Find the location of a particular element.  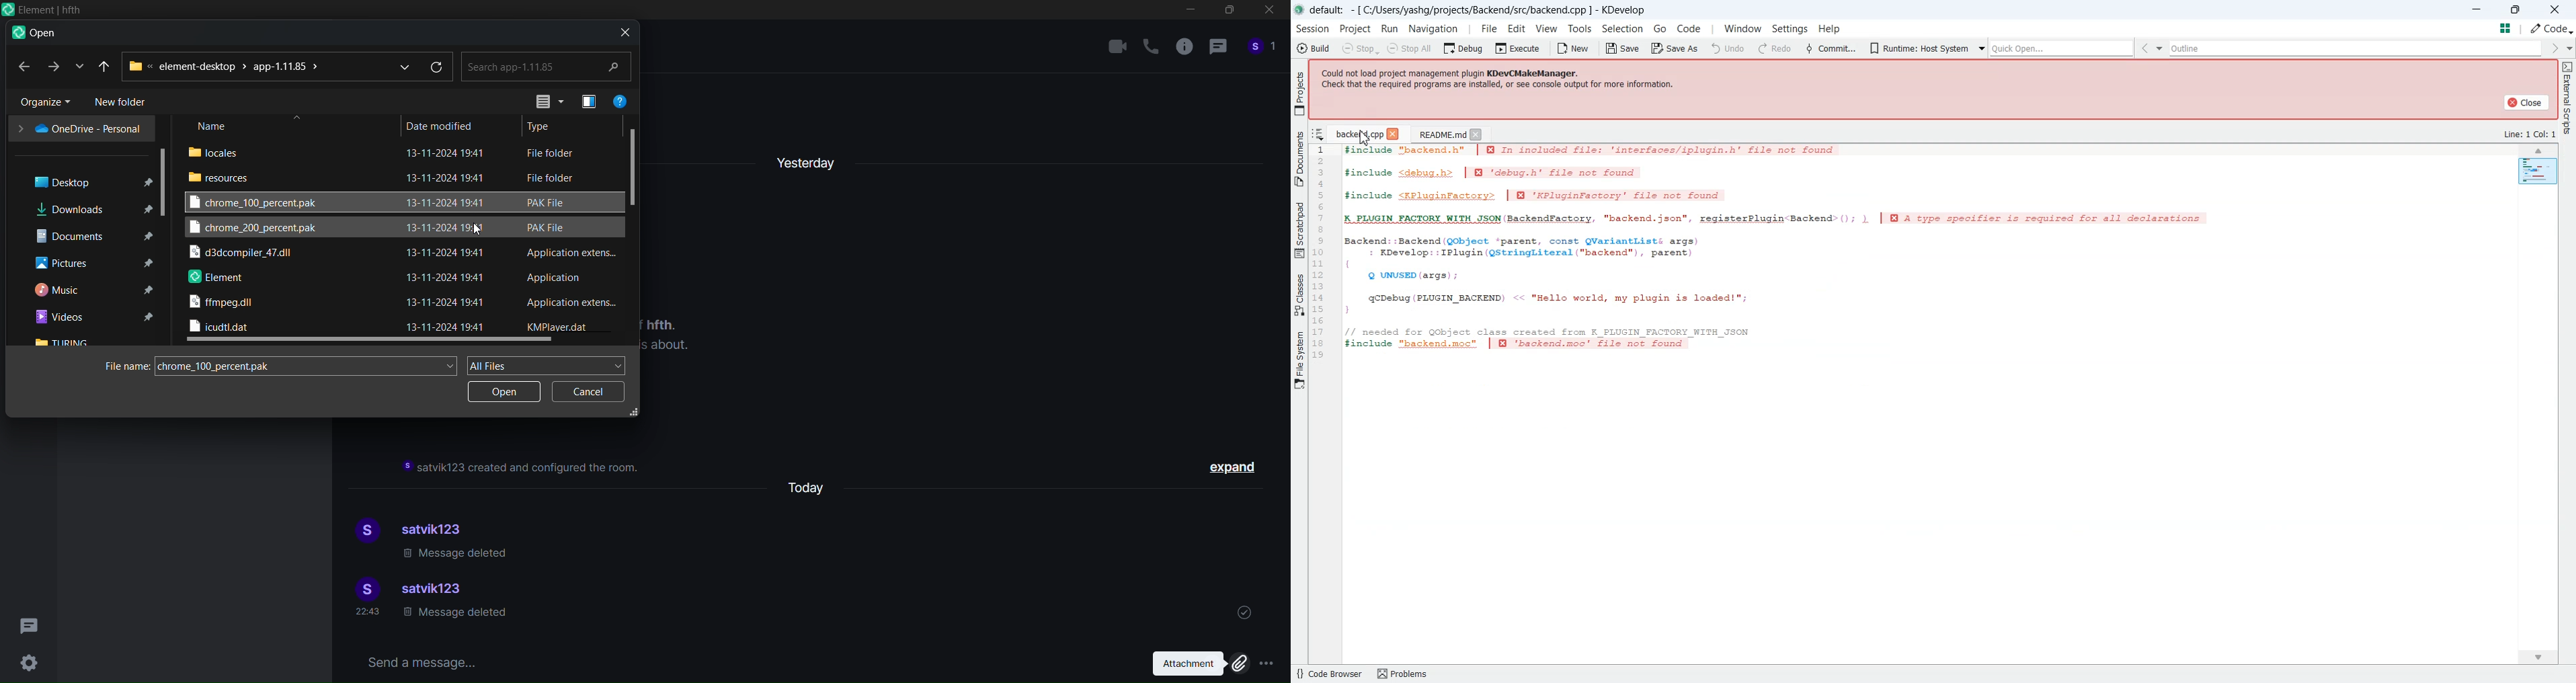

Code is located at coordinates (1690, 26).